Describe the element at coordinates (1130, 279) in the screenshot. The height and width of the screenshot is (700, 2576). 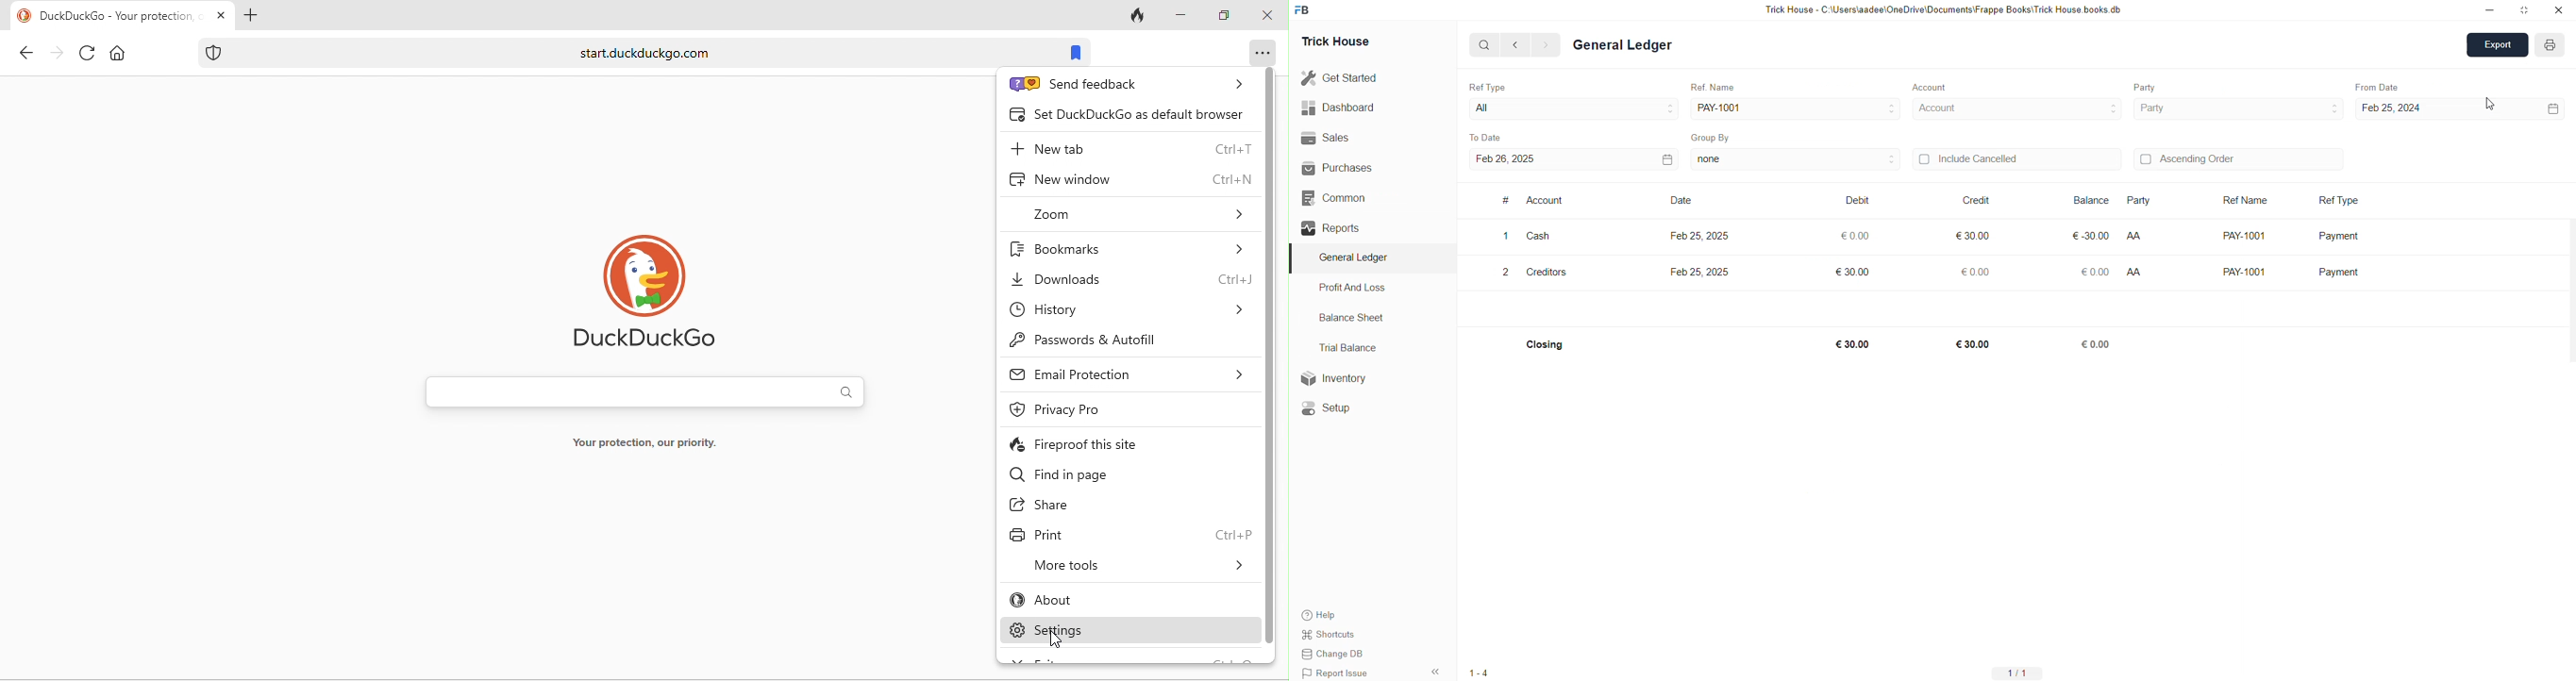
I see `downloads` at that location.